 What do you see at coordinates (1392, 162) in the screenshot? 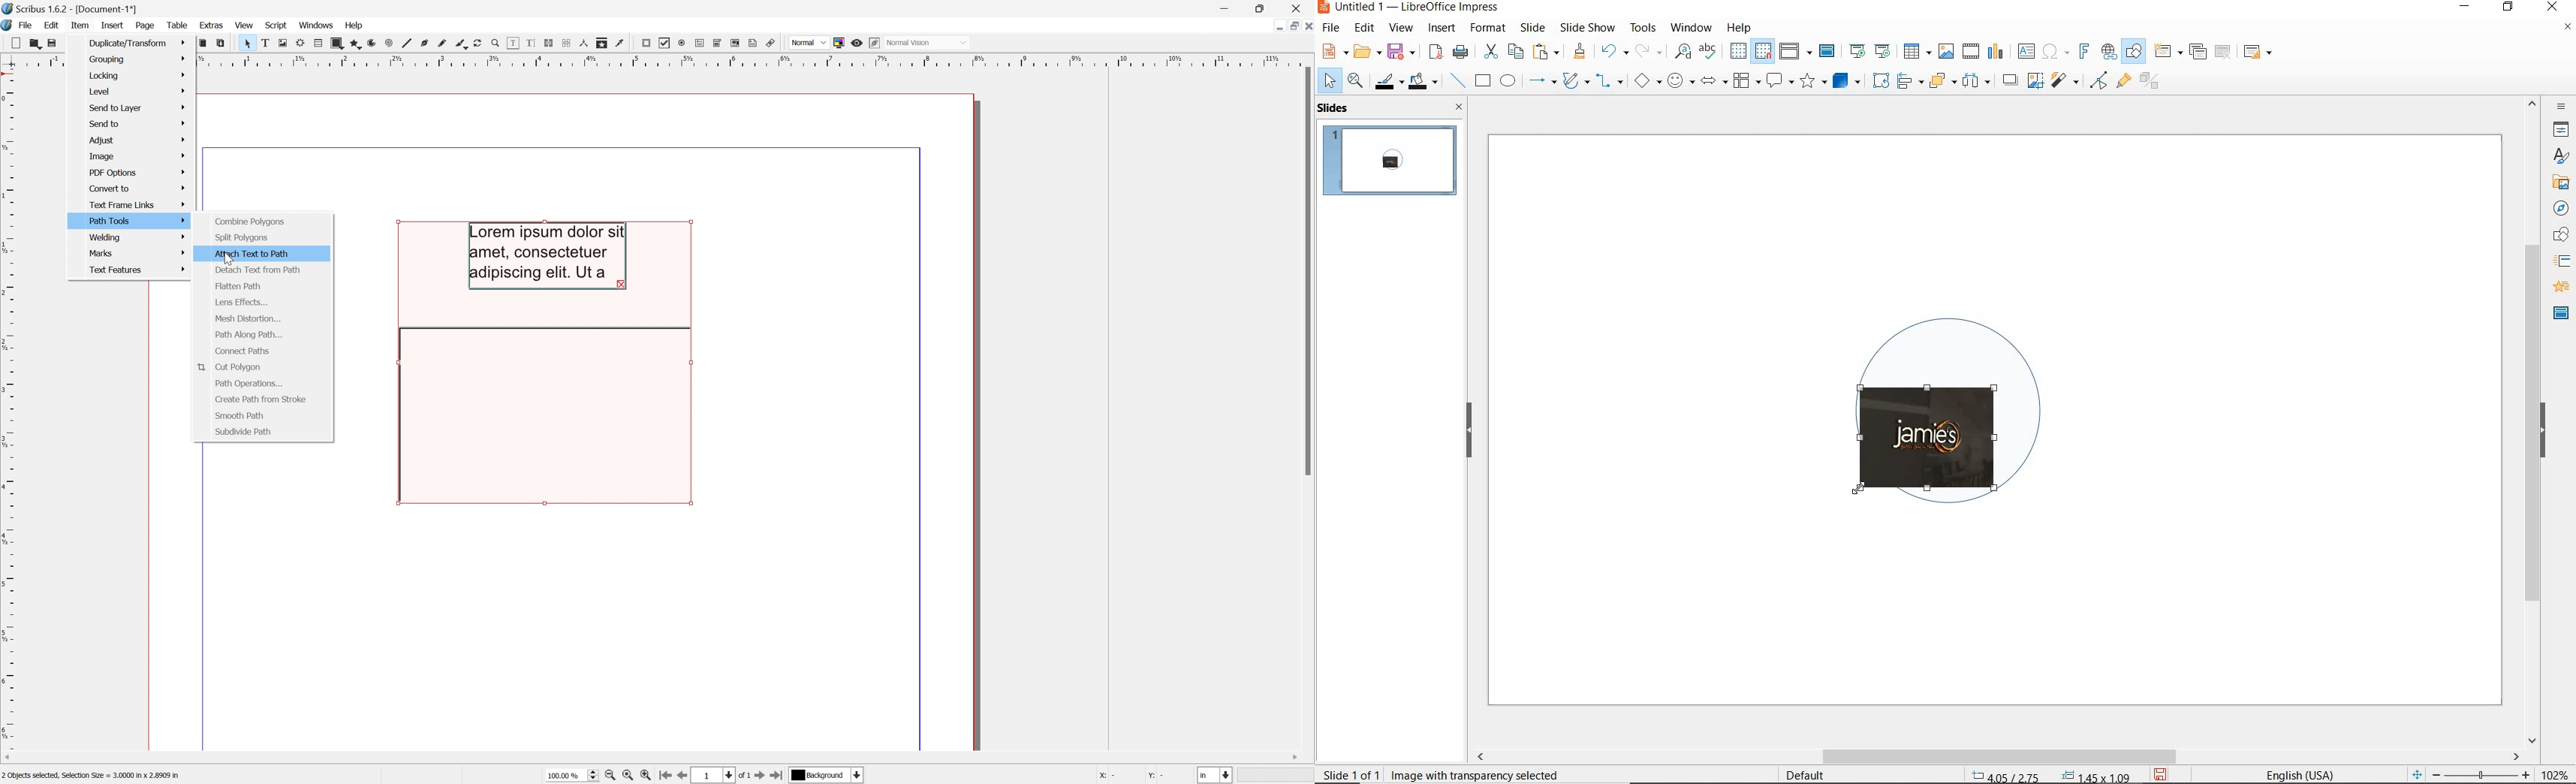
I see `slide 1` at bounding box center [1392, 162].